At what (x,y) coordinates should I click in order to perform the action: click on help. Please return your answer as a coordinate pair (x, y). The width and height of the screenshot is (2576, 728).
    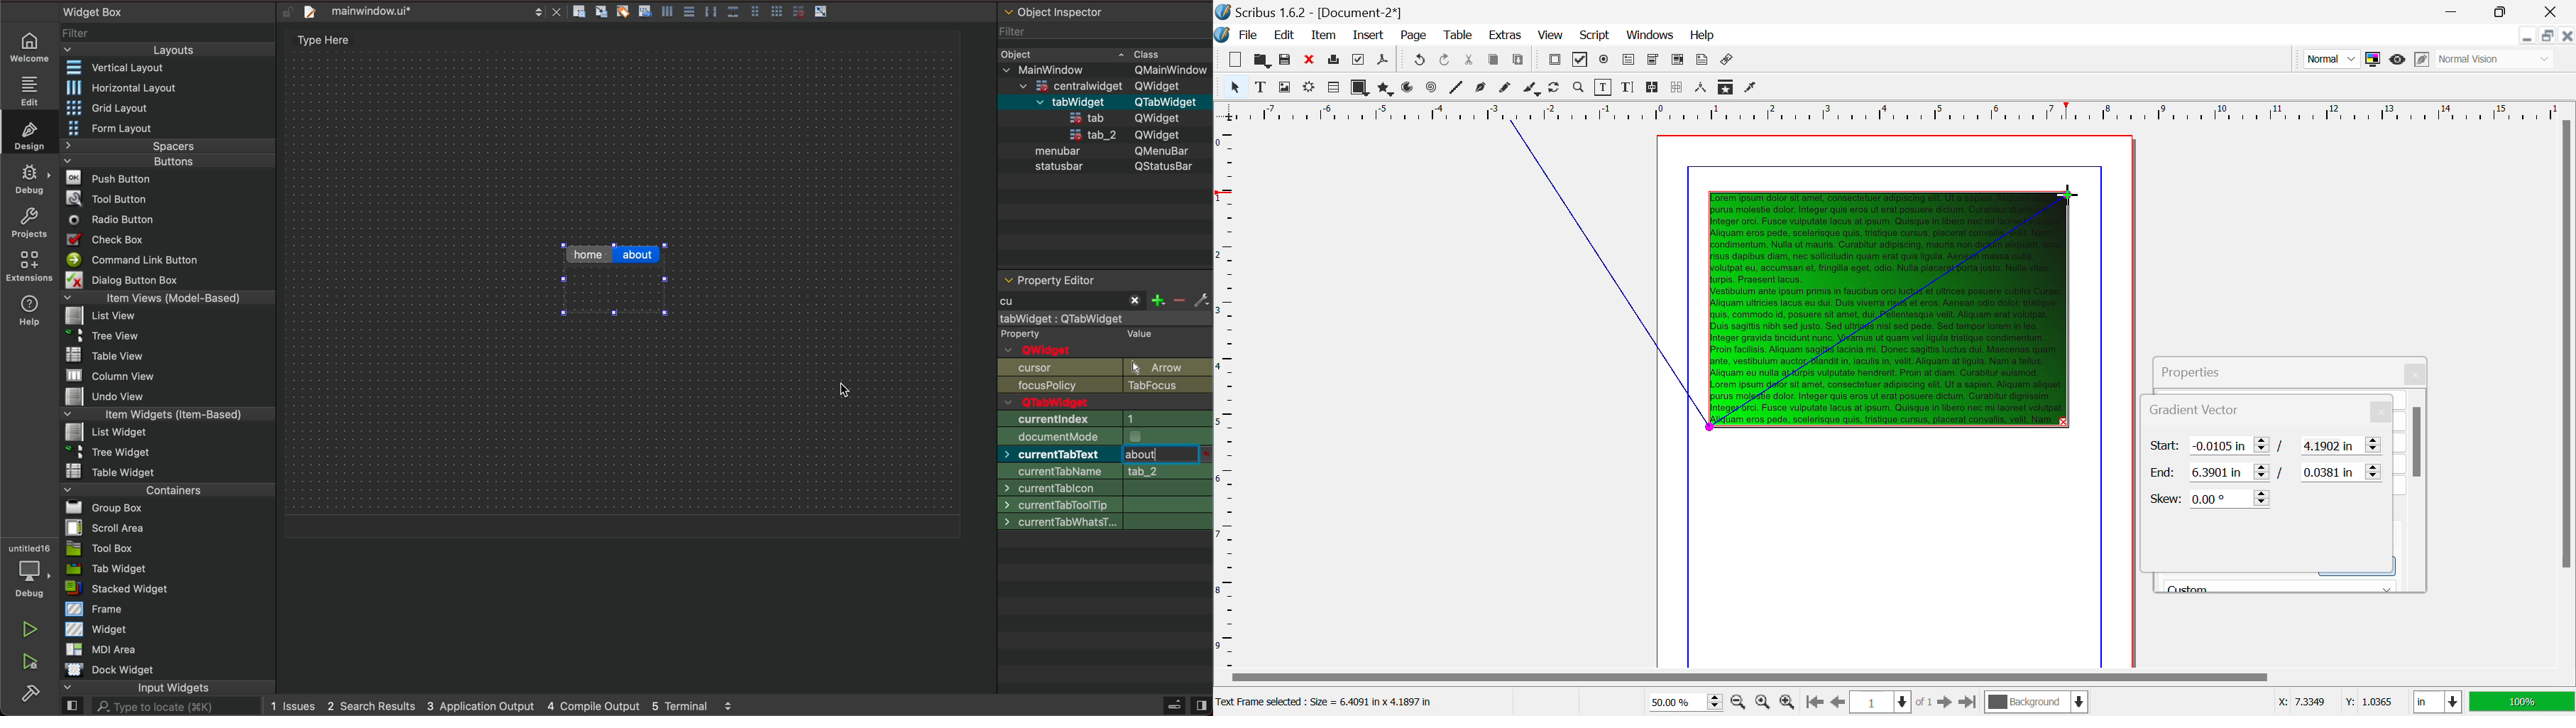
    Looking at the image, I should click on (31, 309).